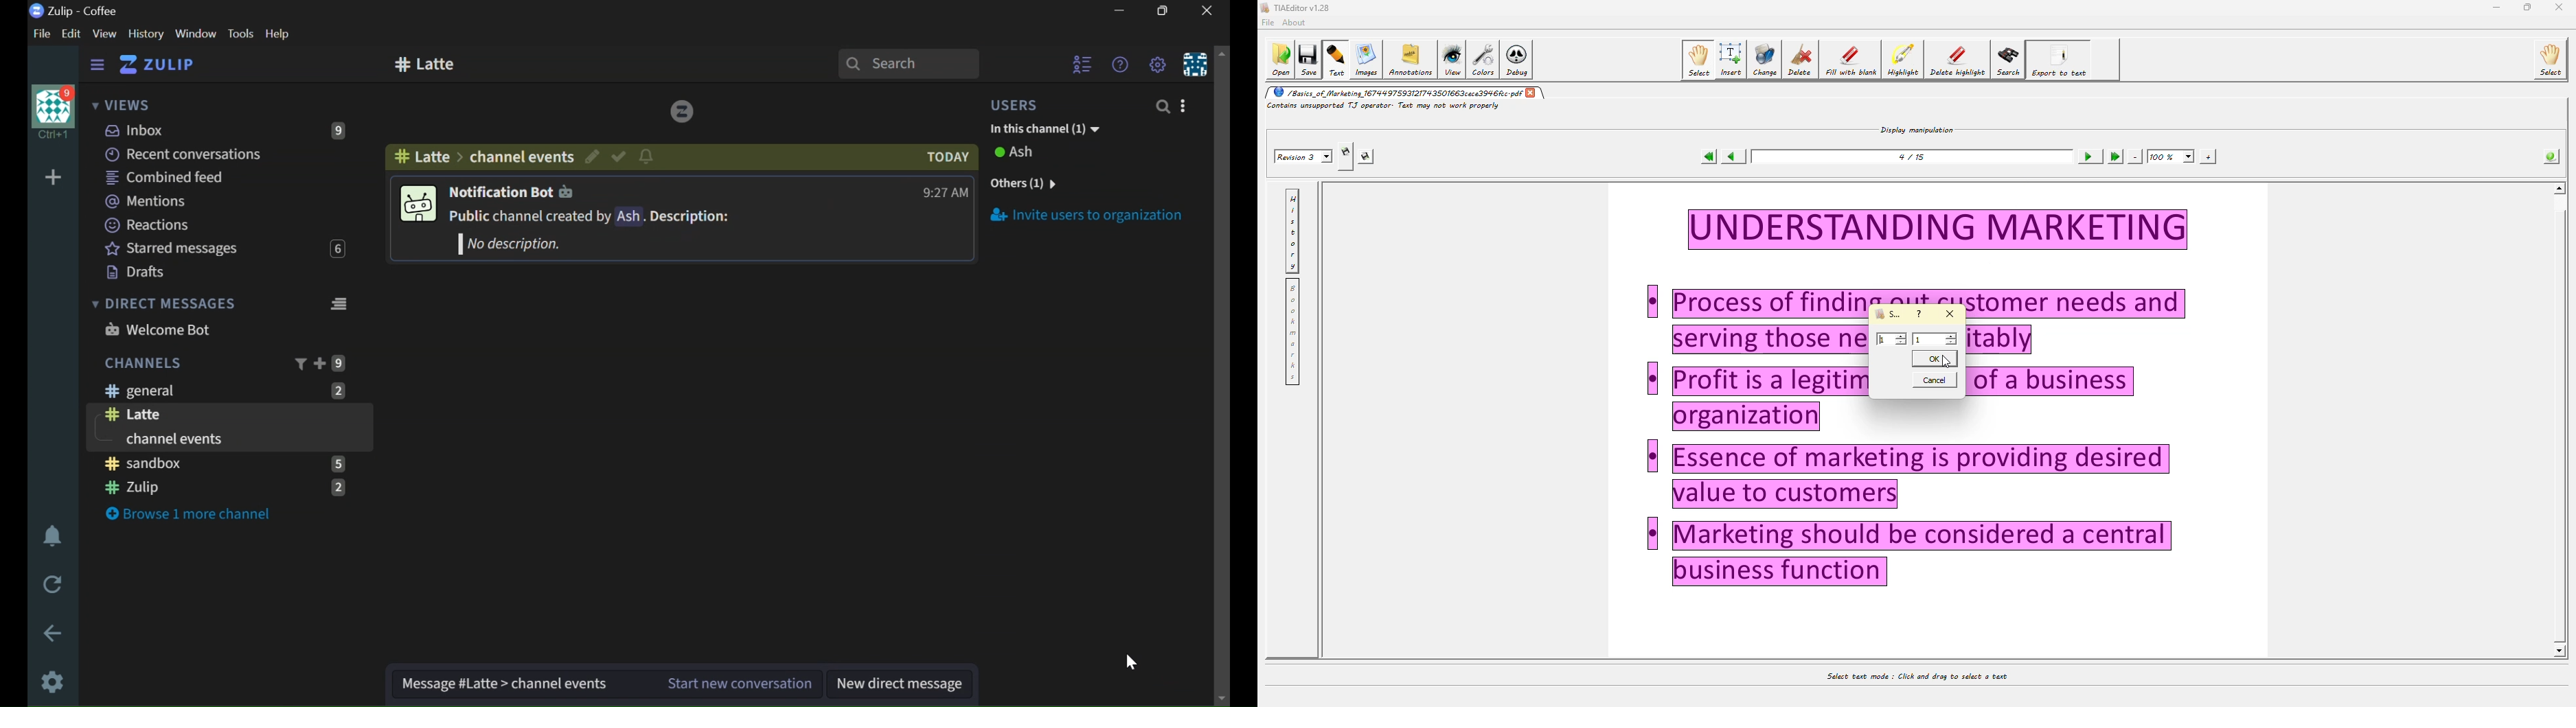 Image resolution: width=2576 pixels, height=728 pixels. What do you see at coordinates (519, 156) in the screenshot?
I see `Channel events` at bounding box center [519, 156].